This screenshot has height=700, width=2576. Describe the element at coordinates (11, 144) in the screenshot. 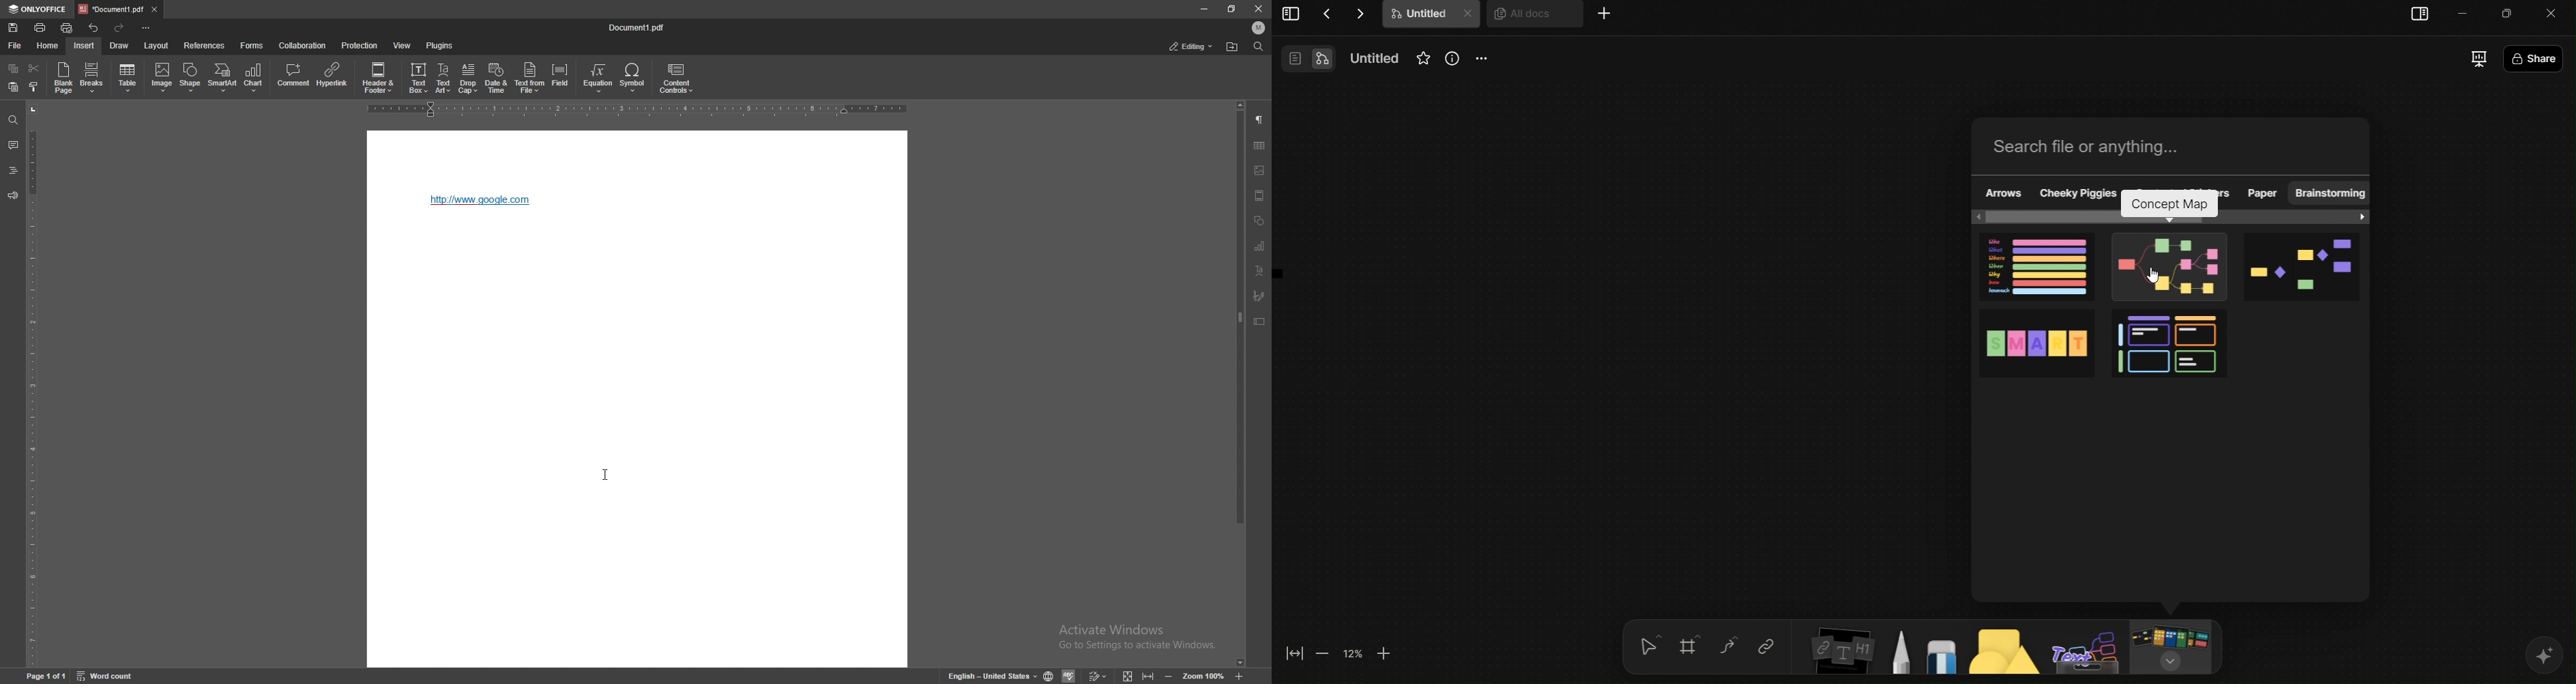

I see `comments` at that location.